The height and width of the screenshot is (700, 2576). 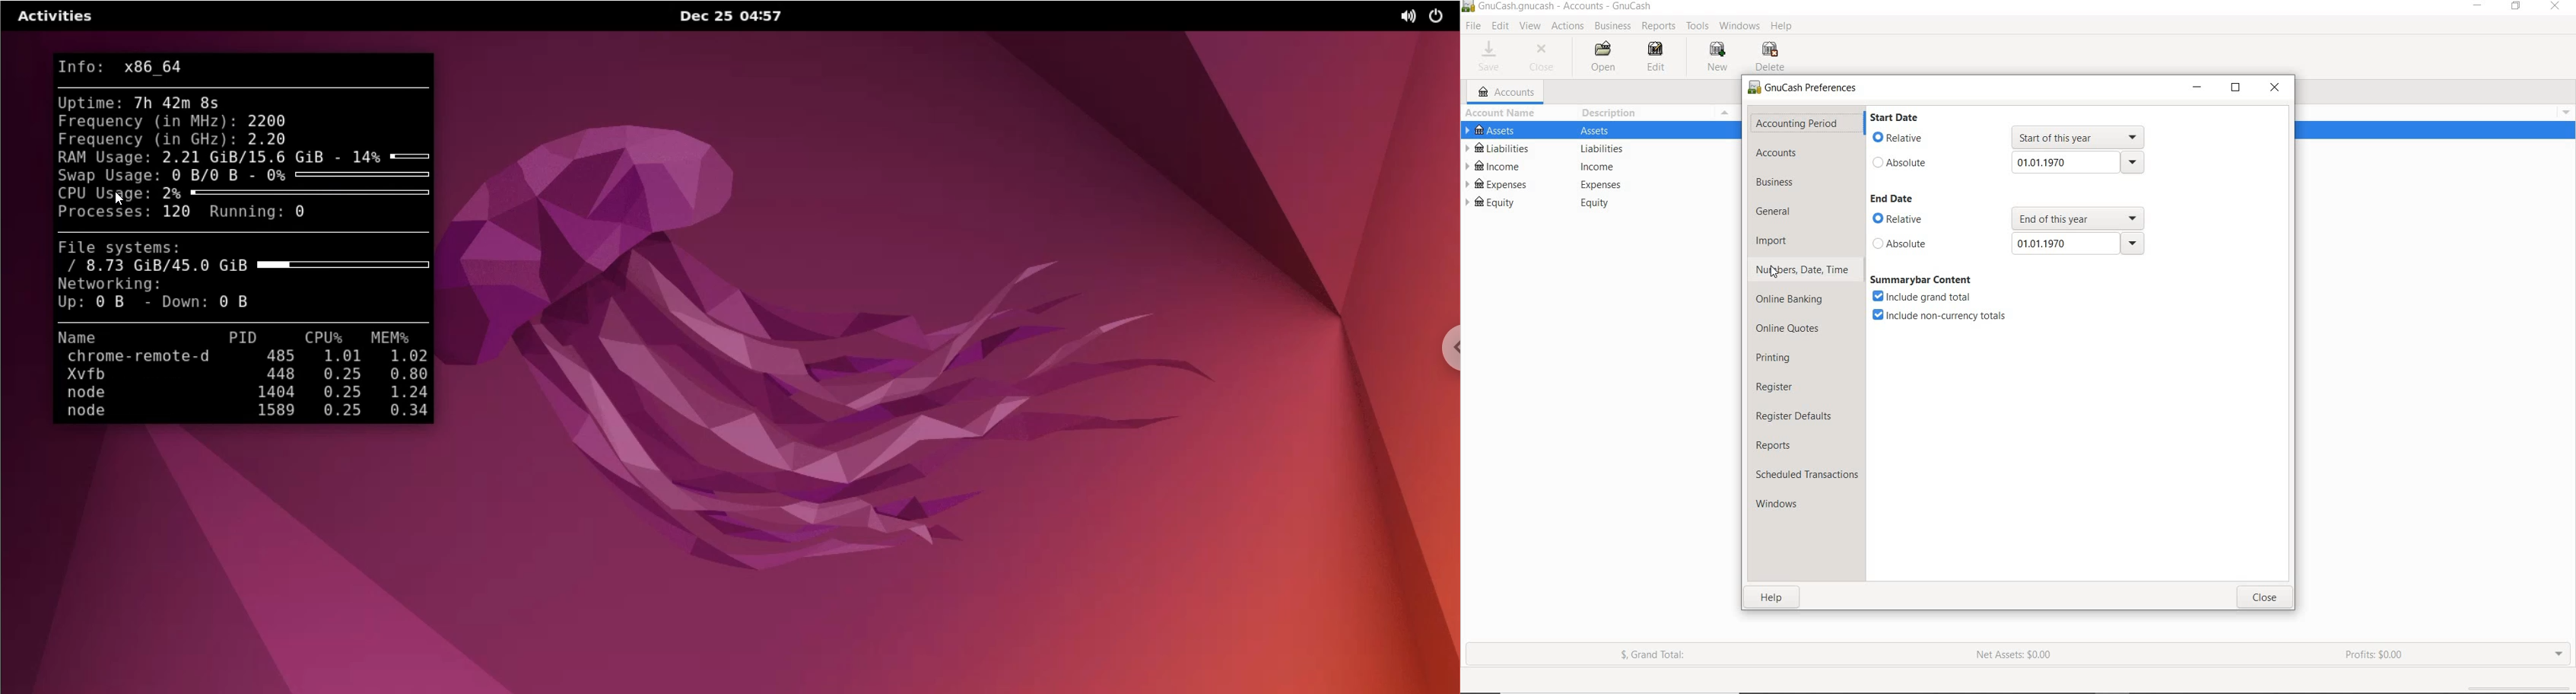 What do you see at coordinates (1654, 655) in the screenshot?
I see `GRAND TOTAL` at bounding box center [1654, 655].